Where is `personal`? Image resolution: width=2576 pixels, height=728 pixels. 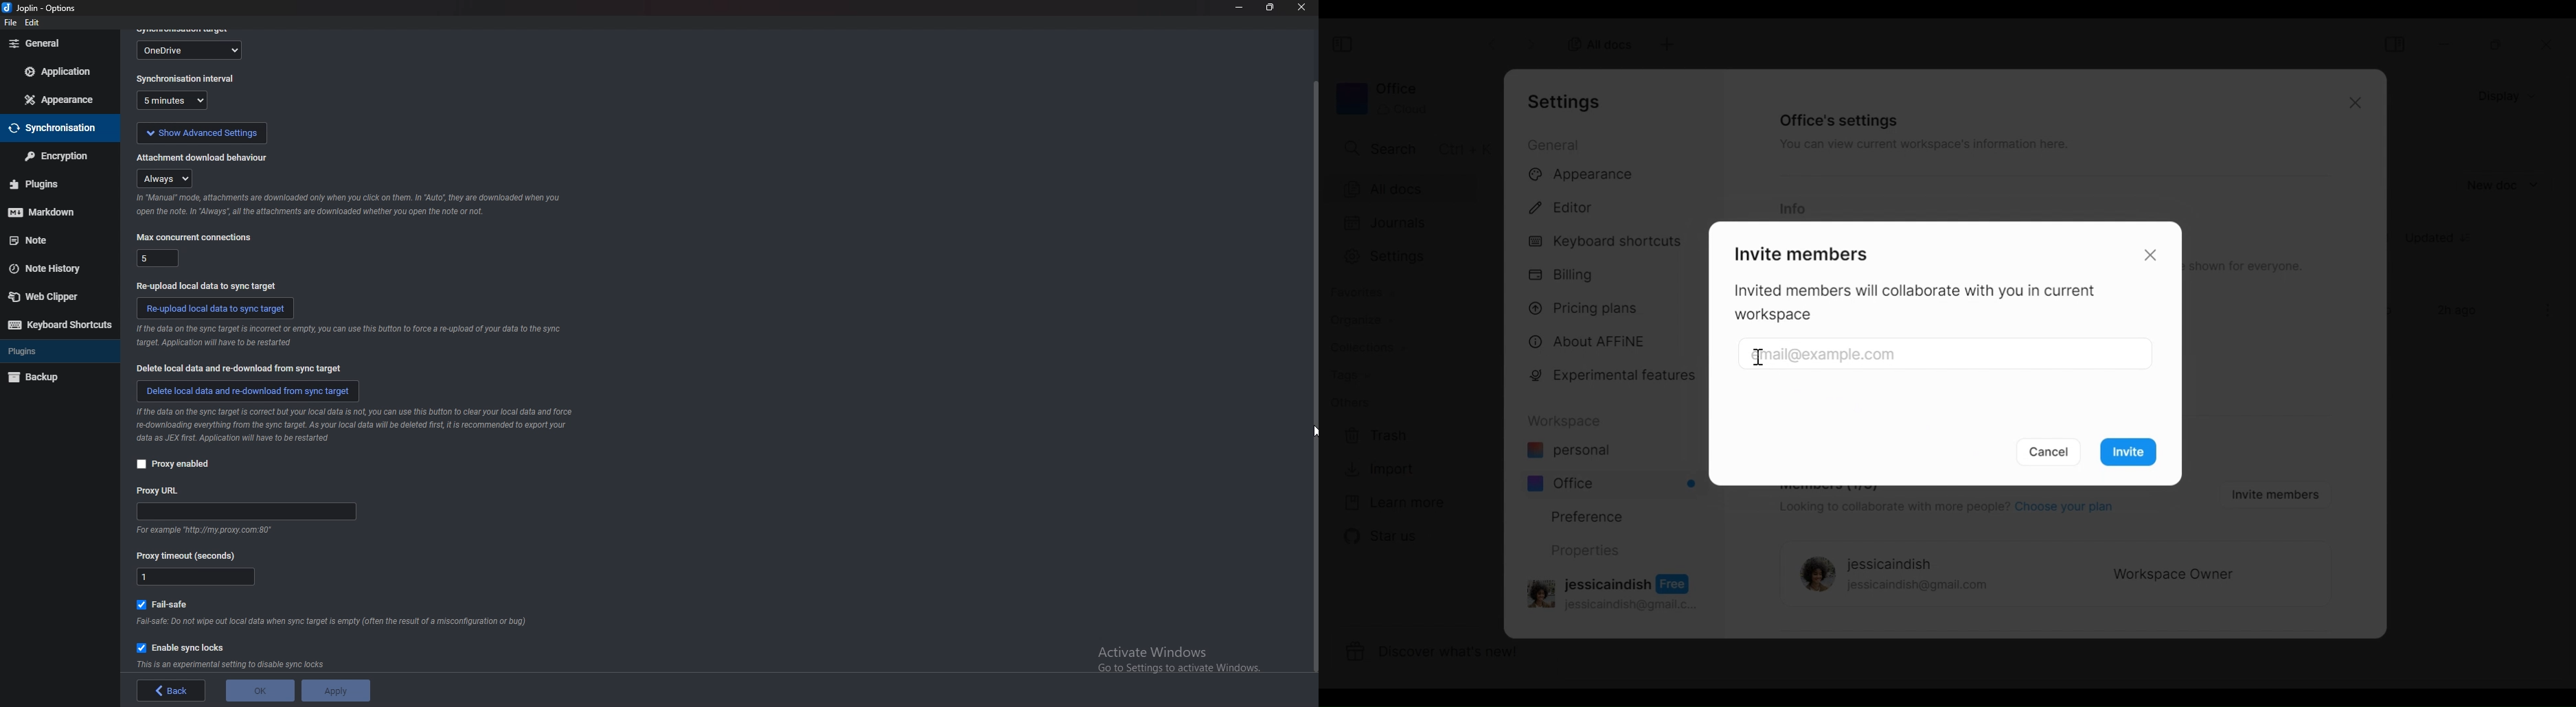
personal is located at coordinates (1568, 452).